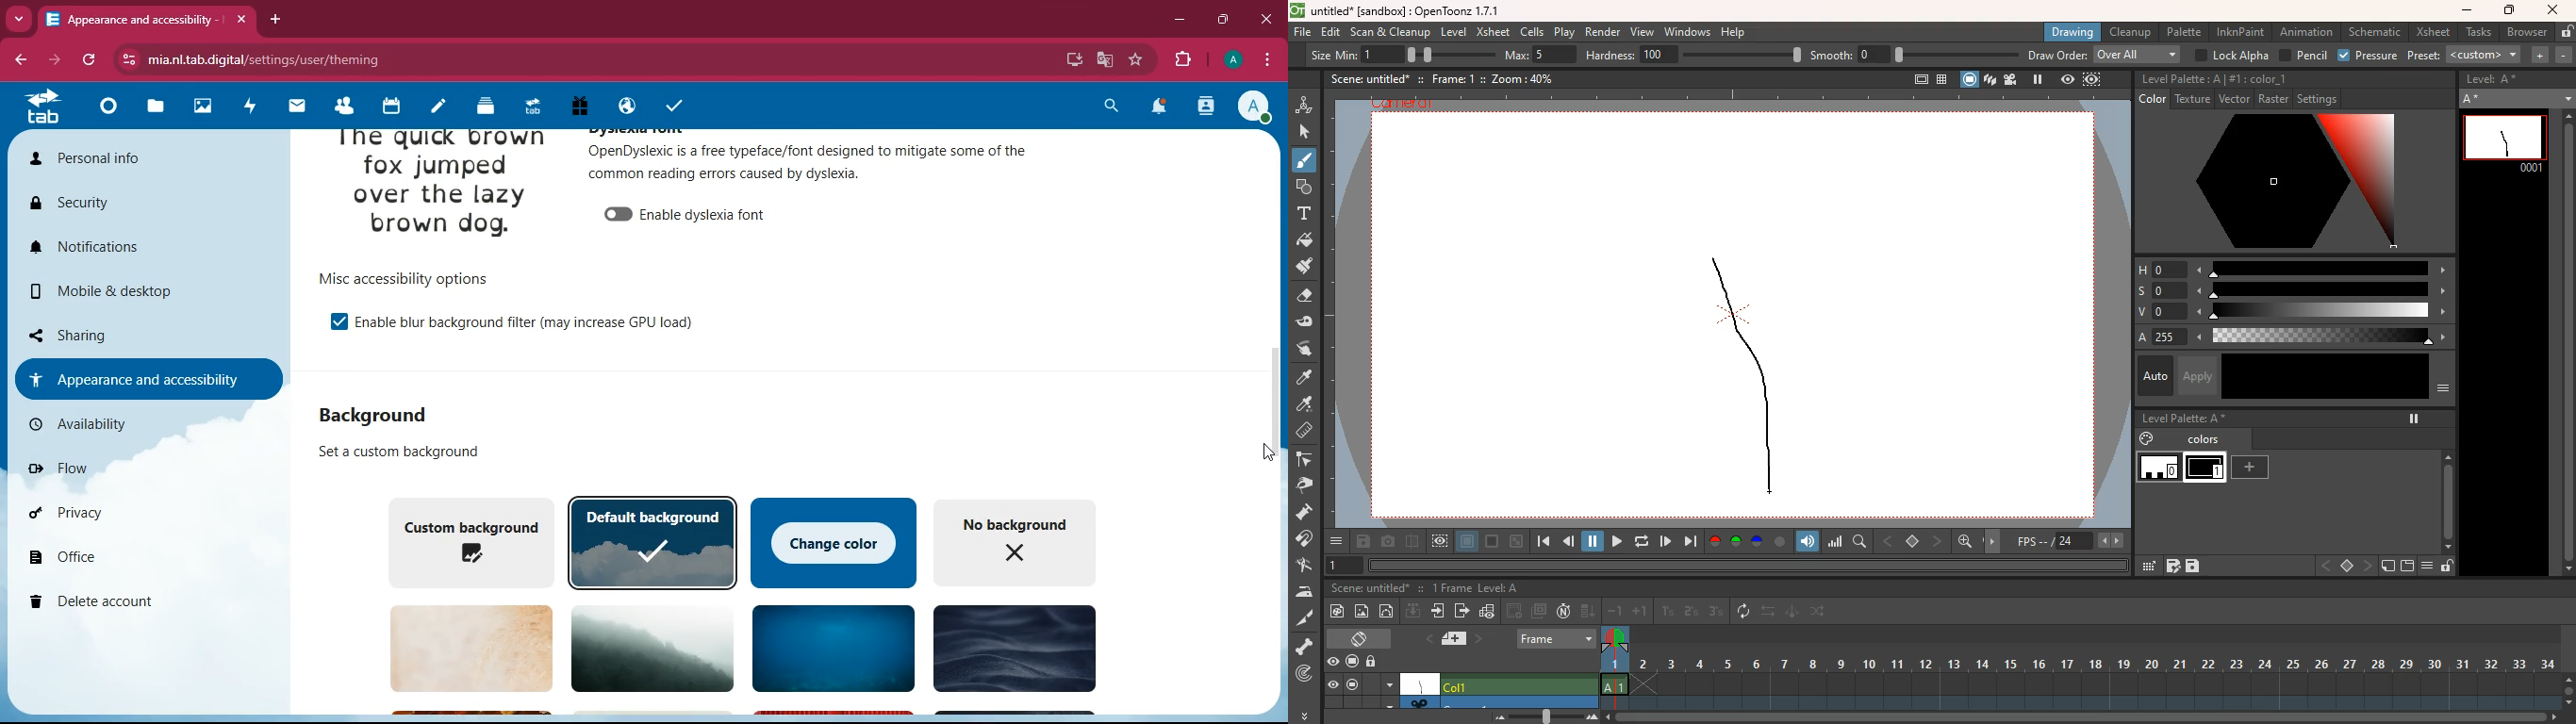 The width and height of the screenshot is (2576, 728). What do you see at coordinates (278, 19) in the screenshot?
I see `add tab` at bounding box center [278, 19].